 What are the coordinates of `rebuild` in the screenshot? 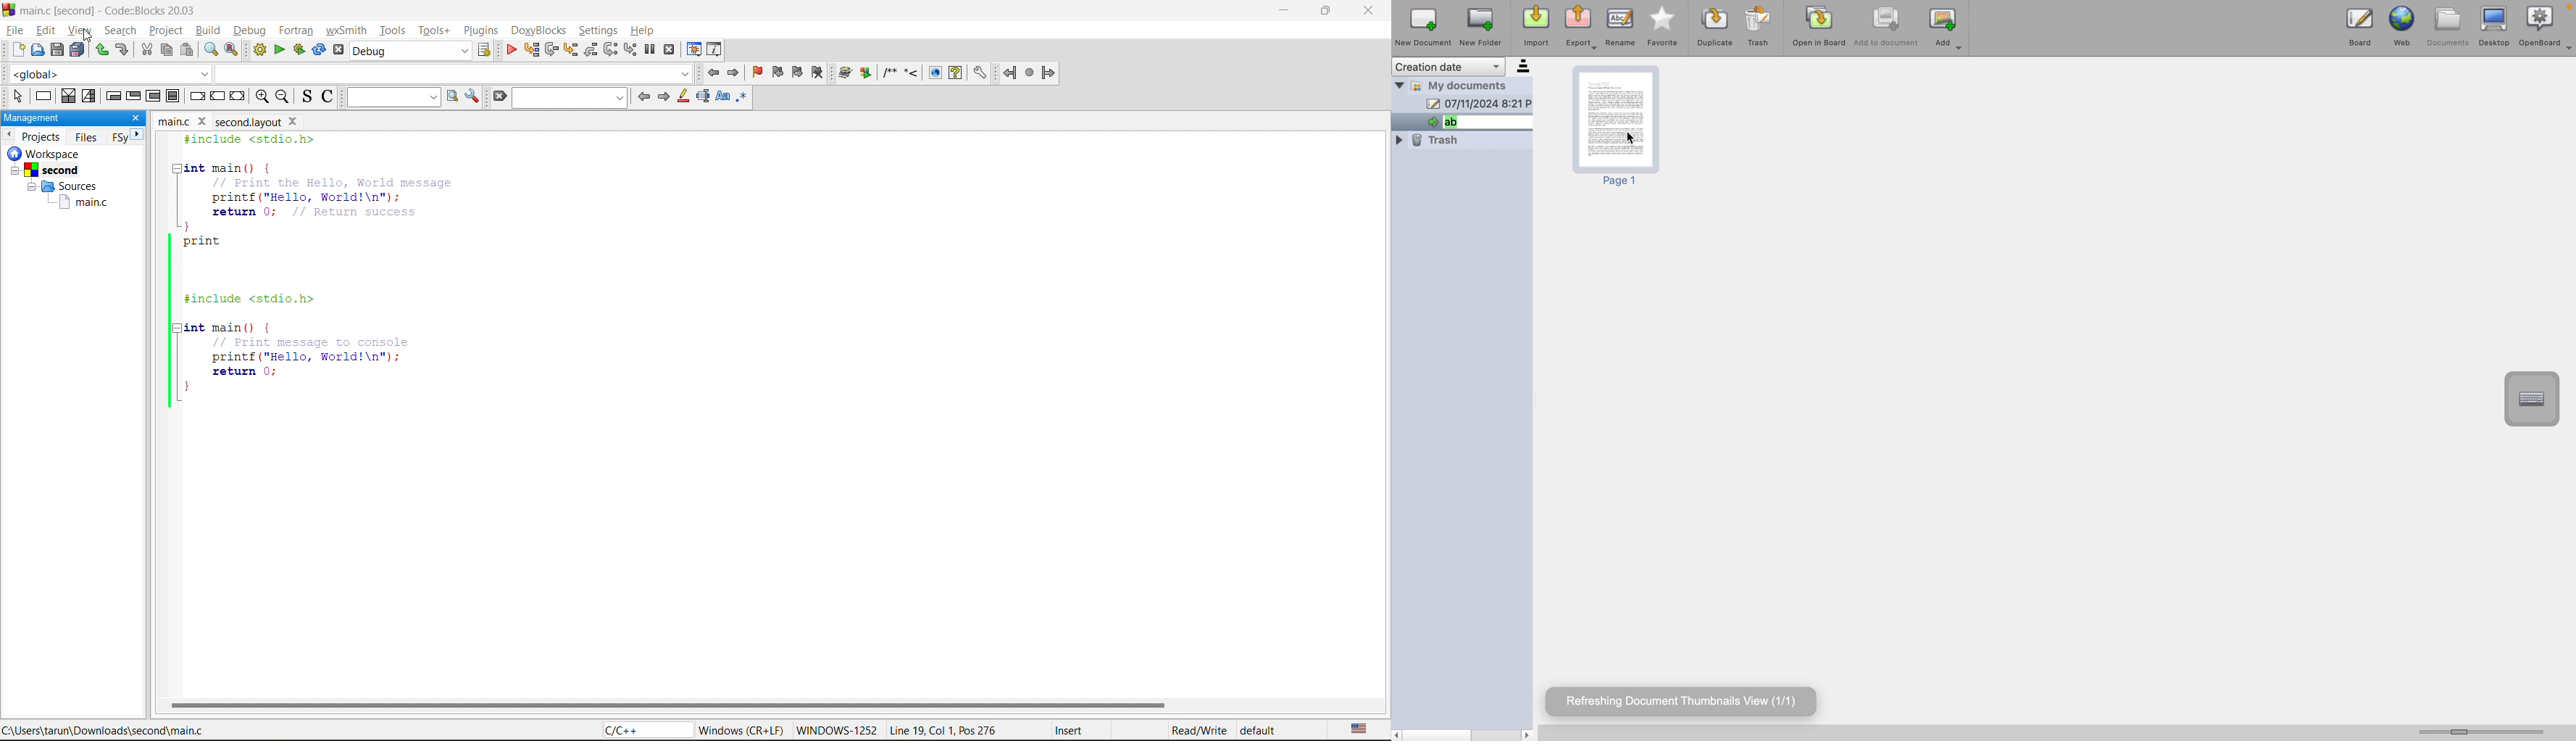 It's located at (320, 48).